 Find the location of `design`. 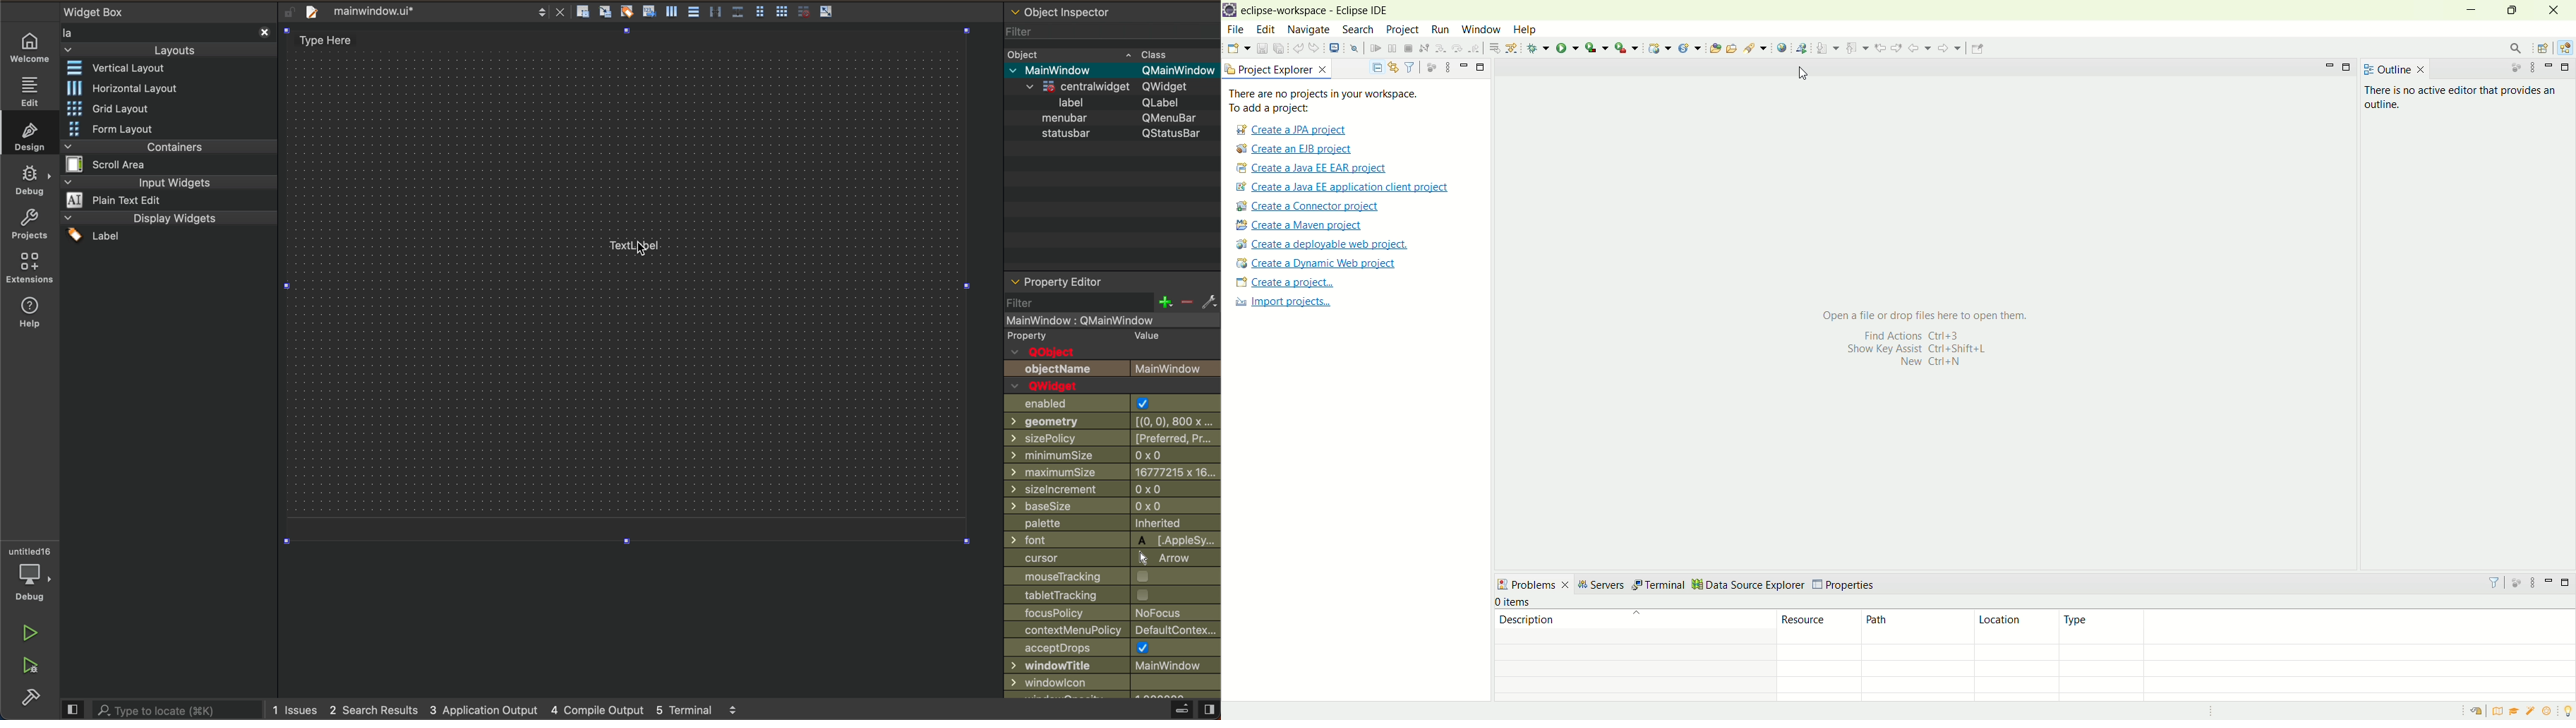

design is located at coordinates (32, 135).